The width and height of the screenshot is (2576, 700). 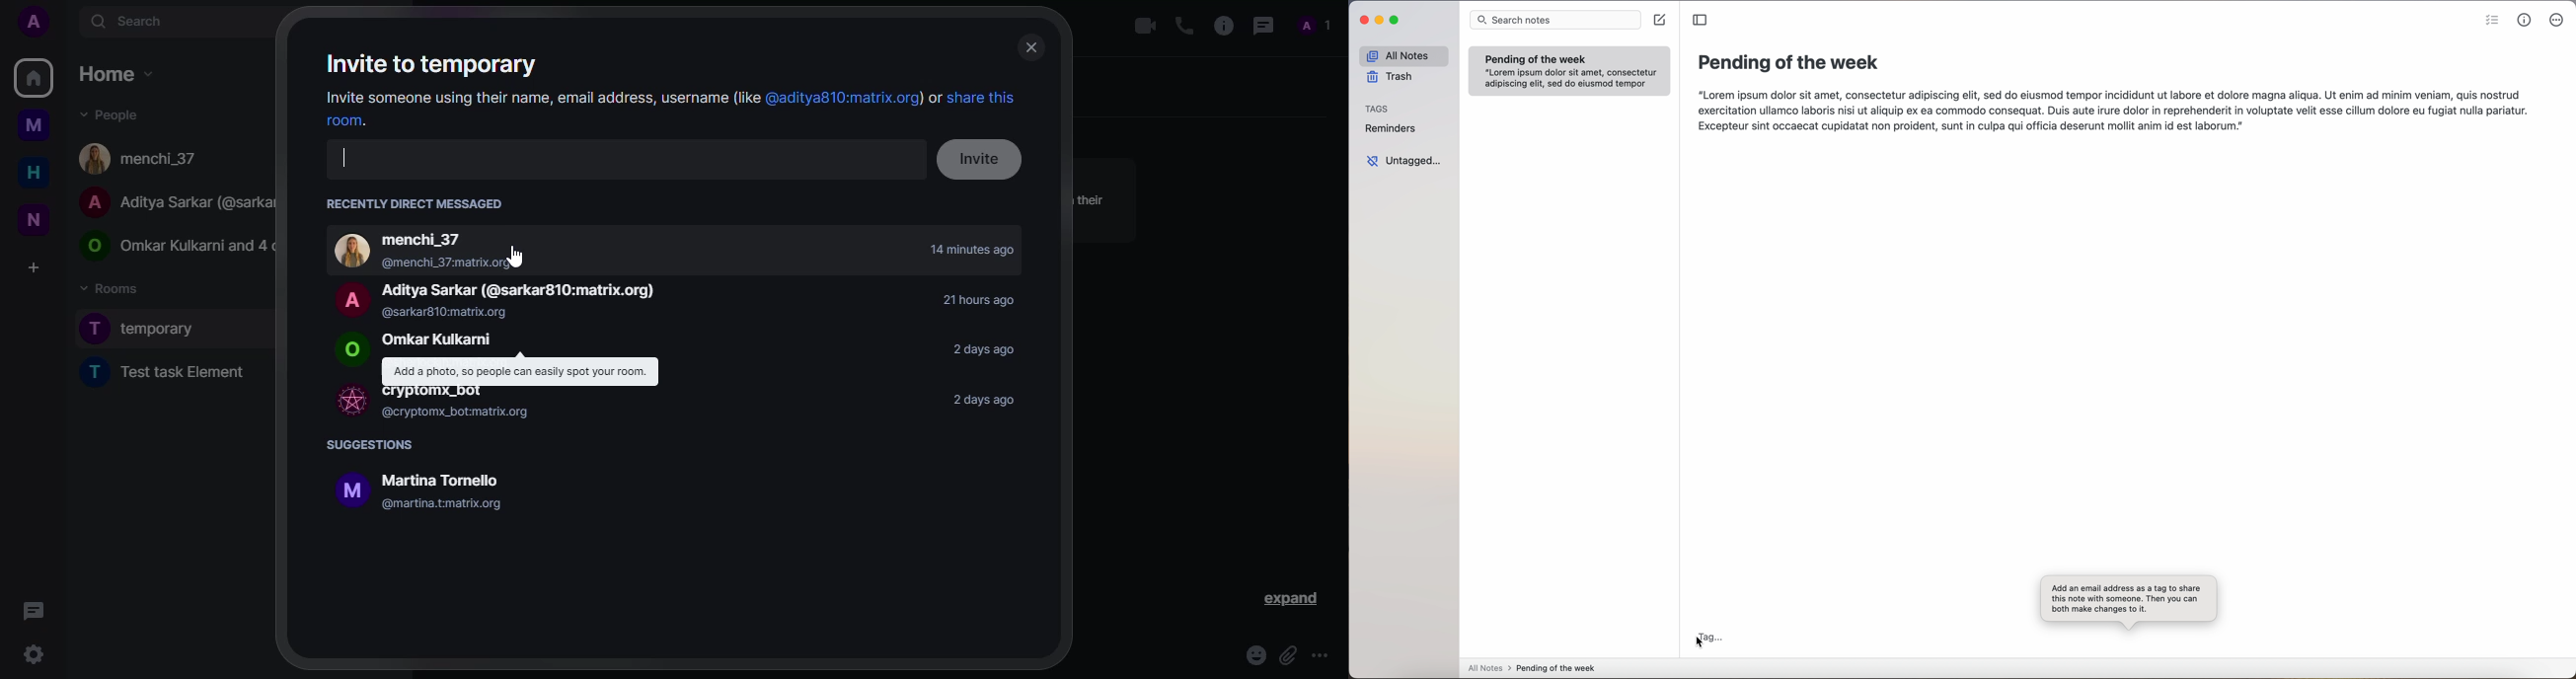 What do you see at coordinates (517, 260) in the screenshot?
I see `@menchi_37:matrix.org` at bounding box center [517, 260].